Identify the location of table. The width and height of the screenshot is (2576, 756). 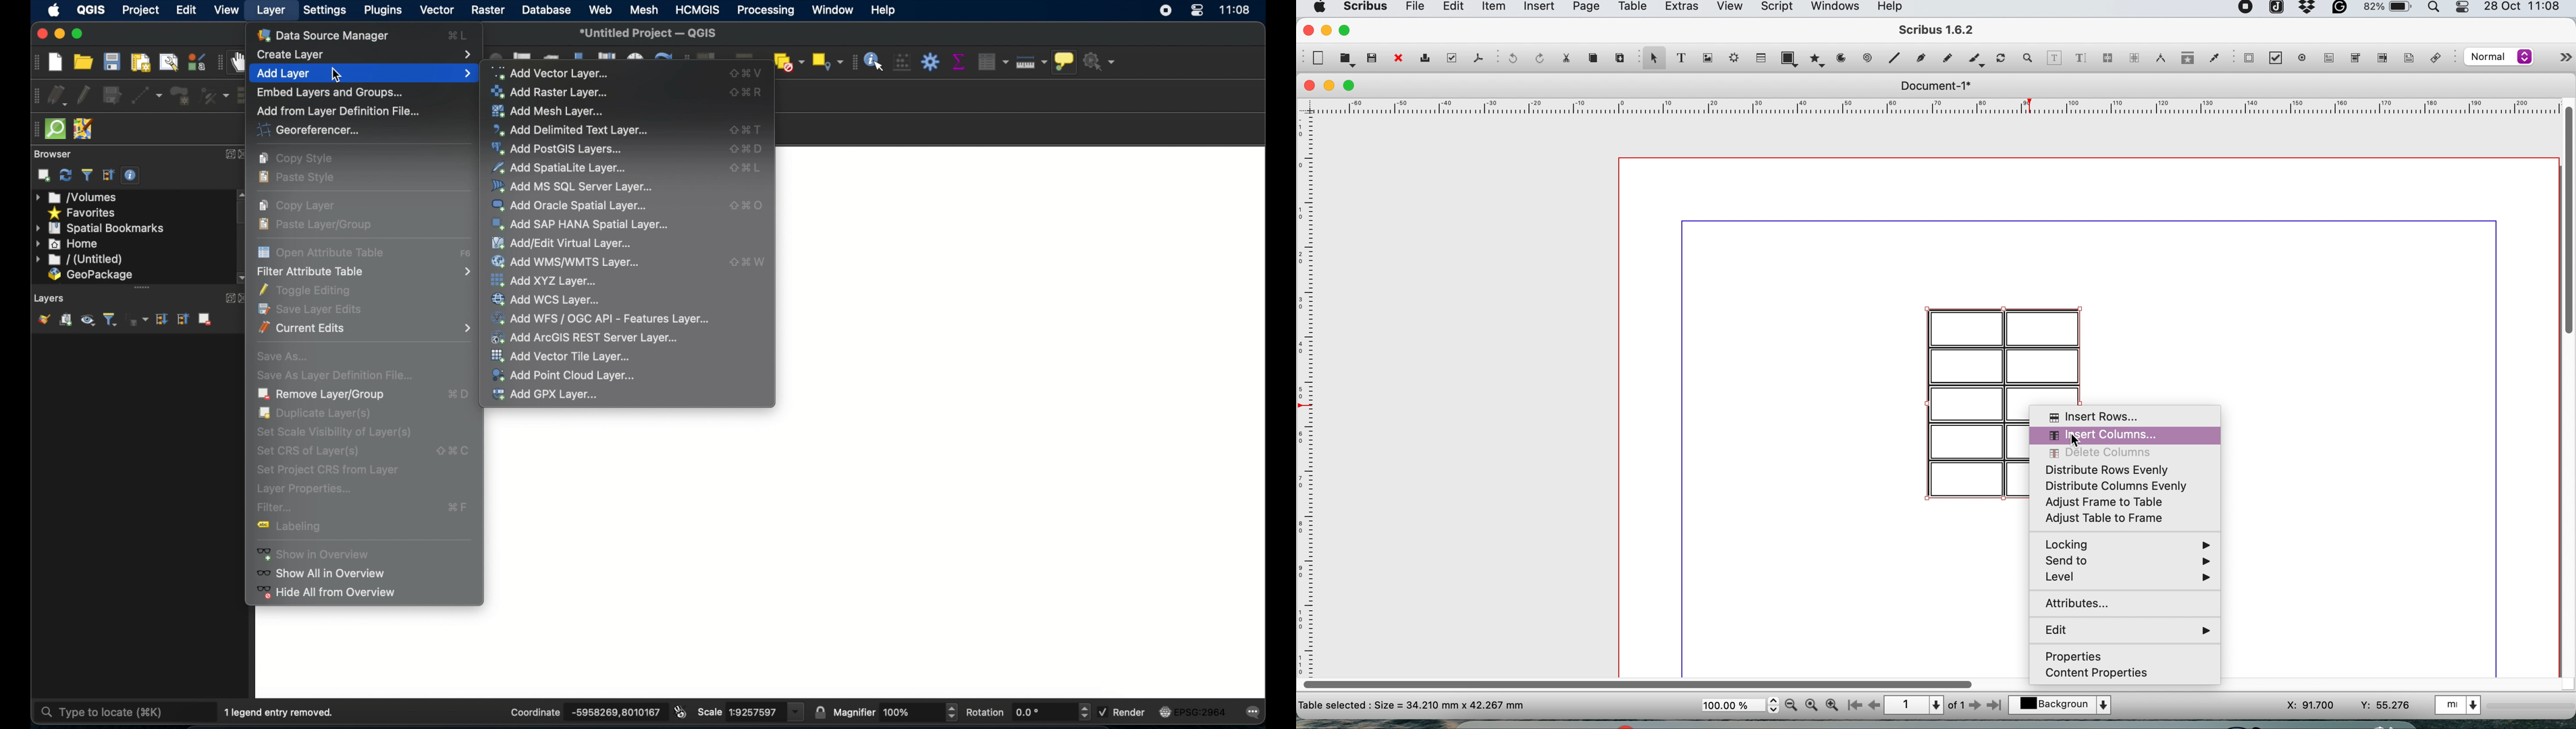
(1760, 57).